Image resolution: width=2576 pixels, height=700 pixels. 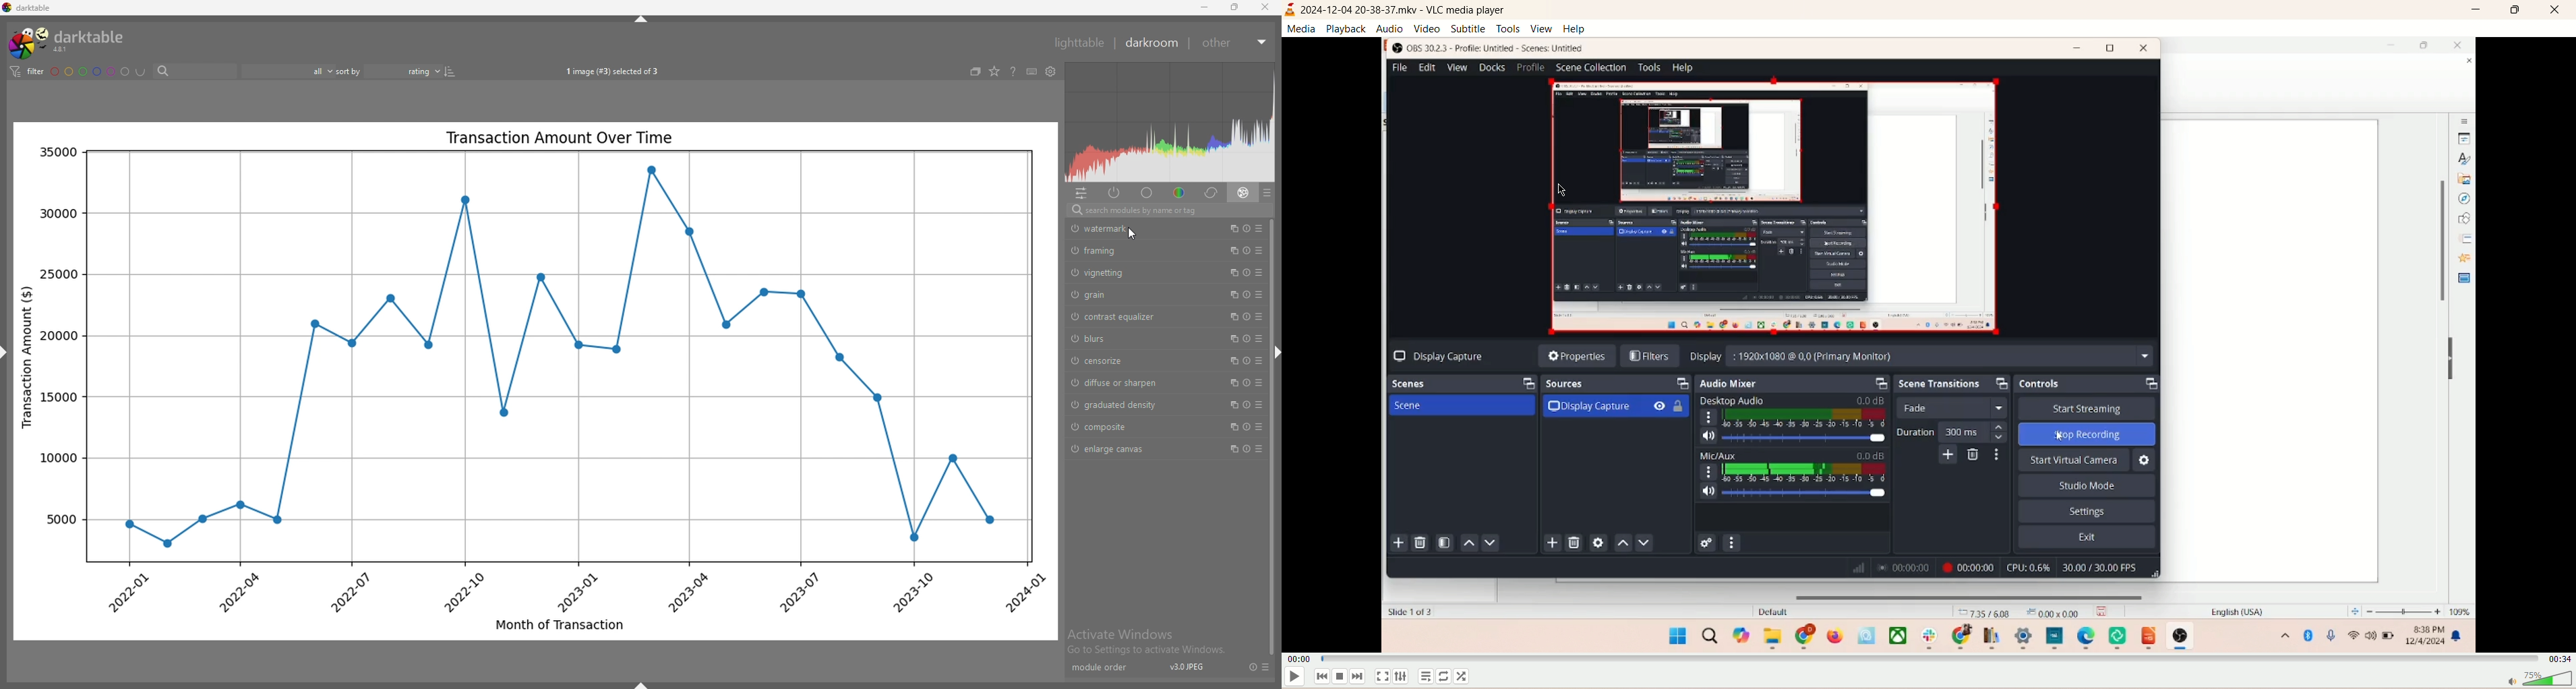 I want to click on cursor, so click(x=1562, y=191).